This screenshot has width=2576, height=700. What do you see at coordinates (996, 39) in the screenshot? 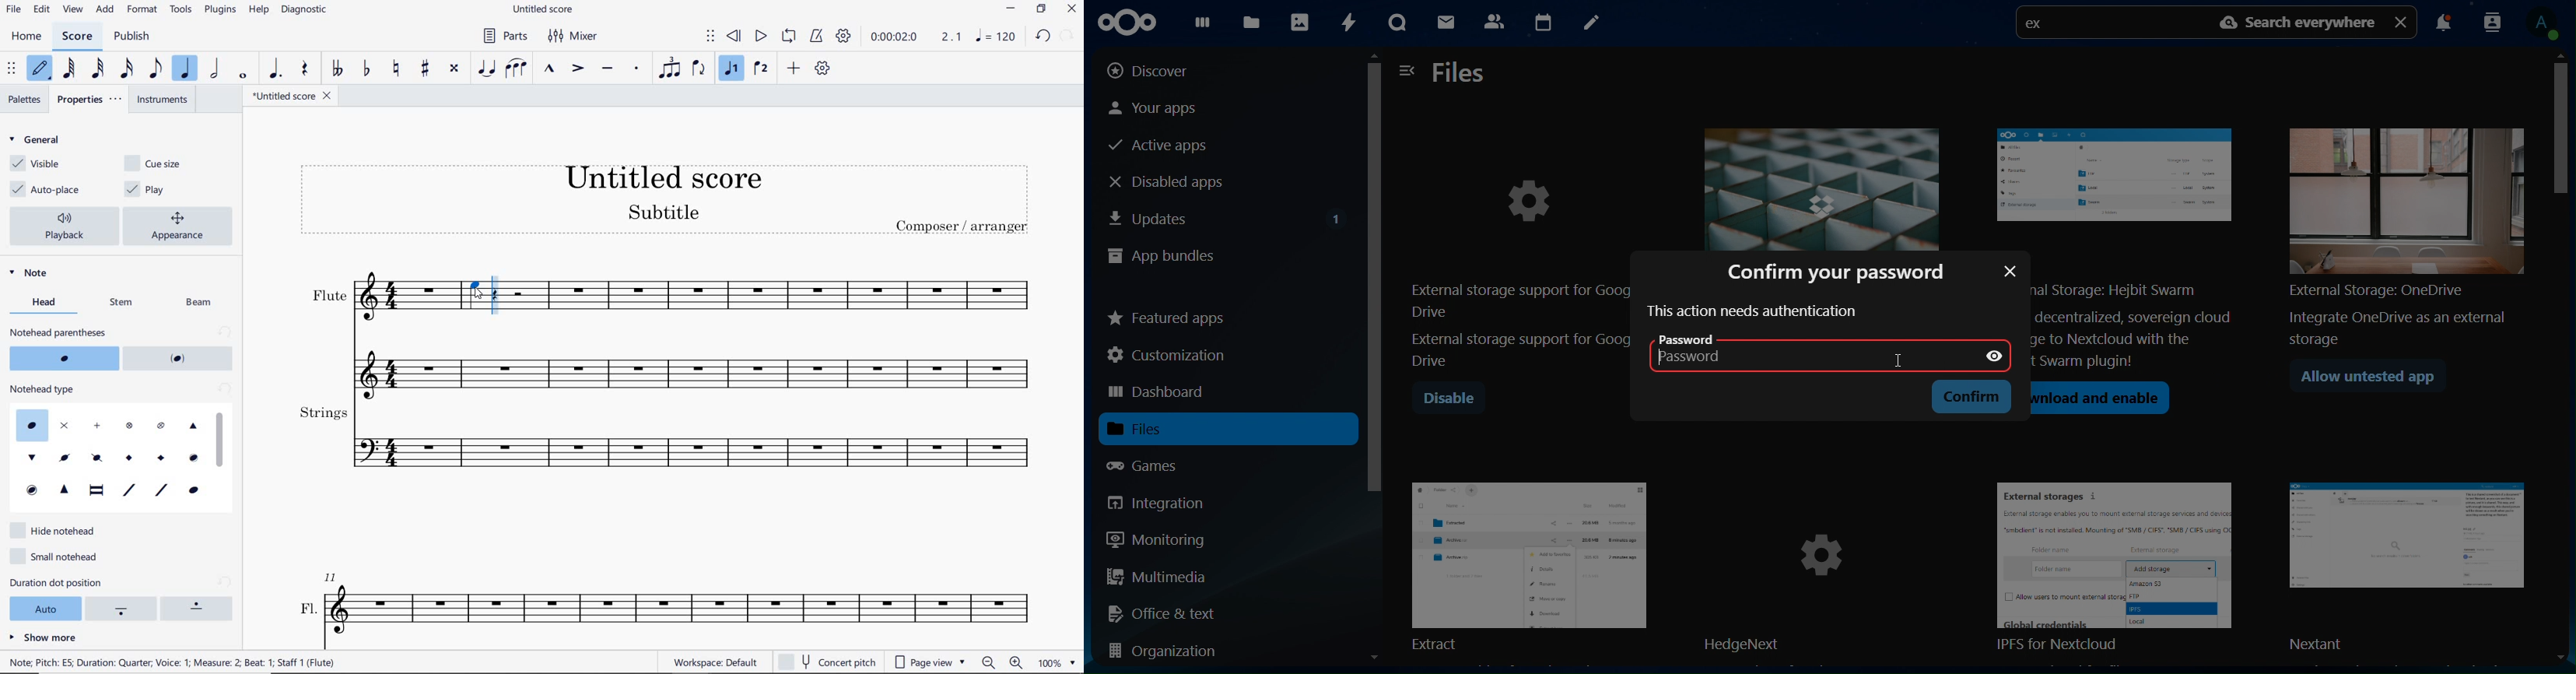
I see `note` at bounding box center [996, 39].